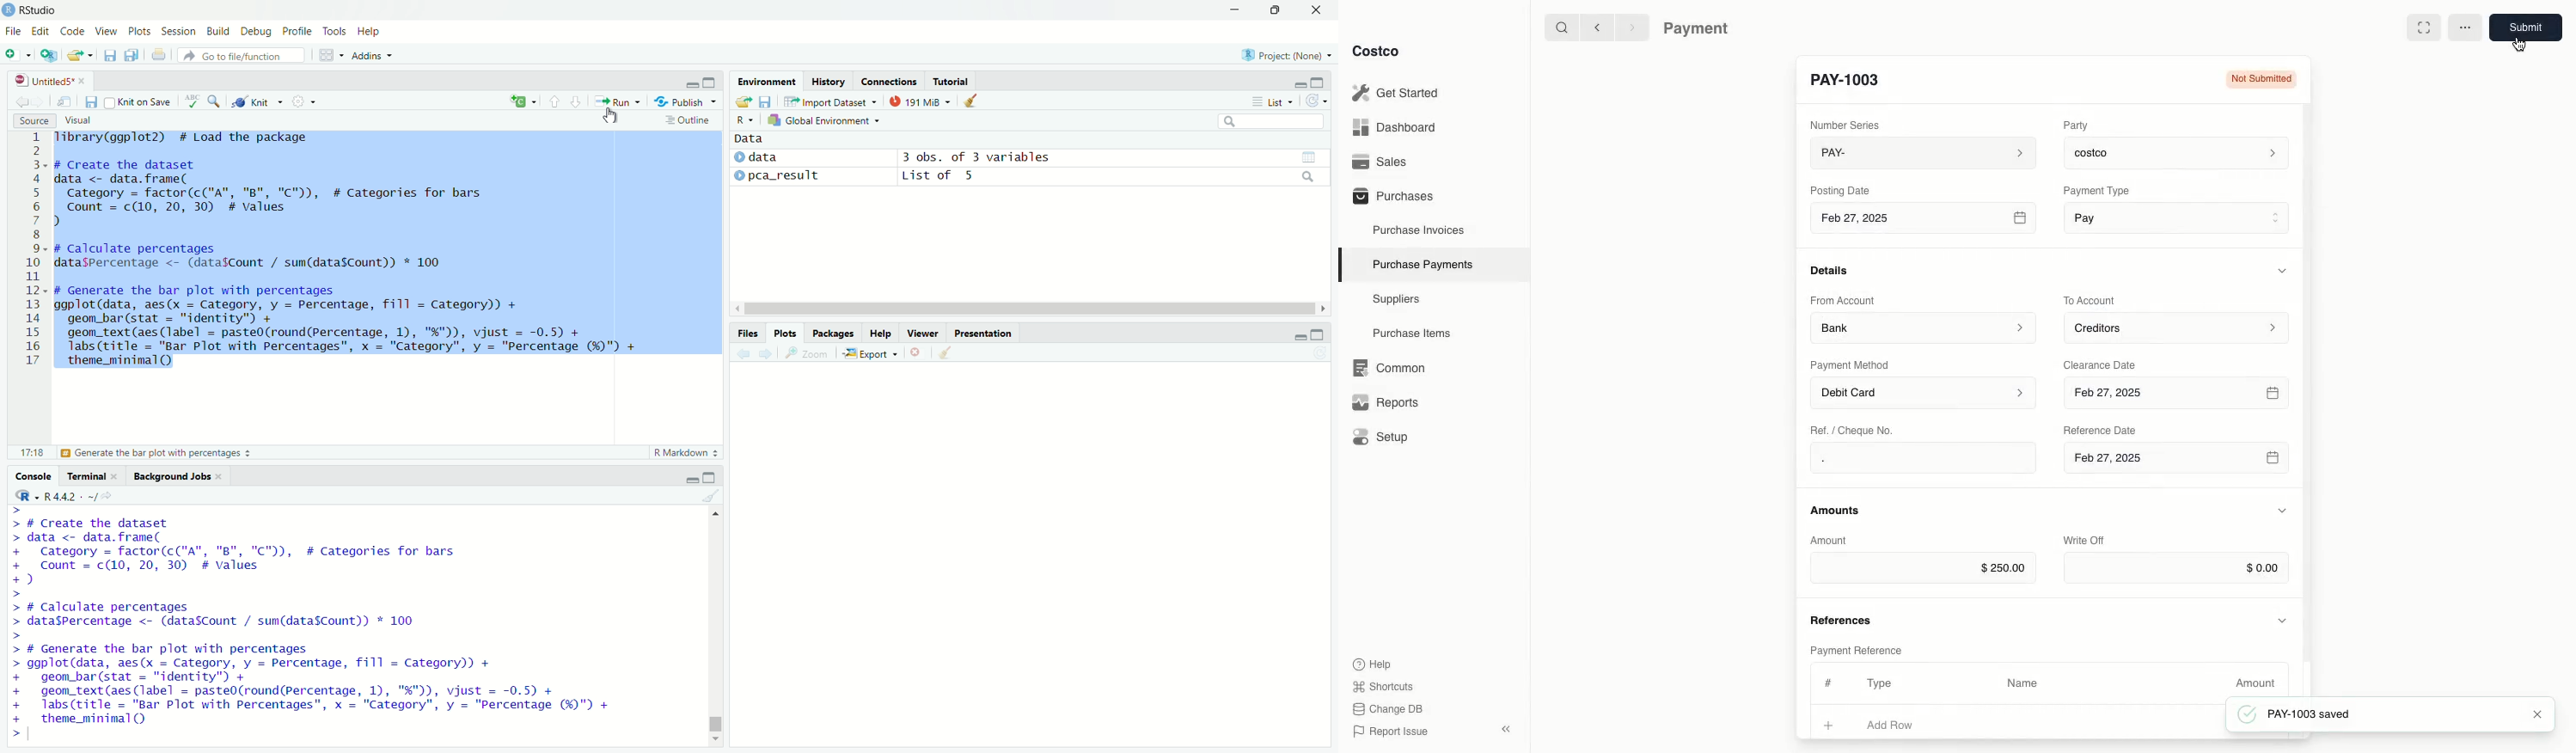 This screenshot has width=2576, height=756. Describe the element at coordinates (2536, 714) in the screenshot. I see `Close` at that location.